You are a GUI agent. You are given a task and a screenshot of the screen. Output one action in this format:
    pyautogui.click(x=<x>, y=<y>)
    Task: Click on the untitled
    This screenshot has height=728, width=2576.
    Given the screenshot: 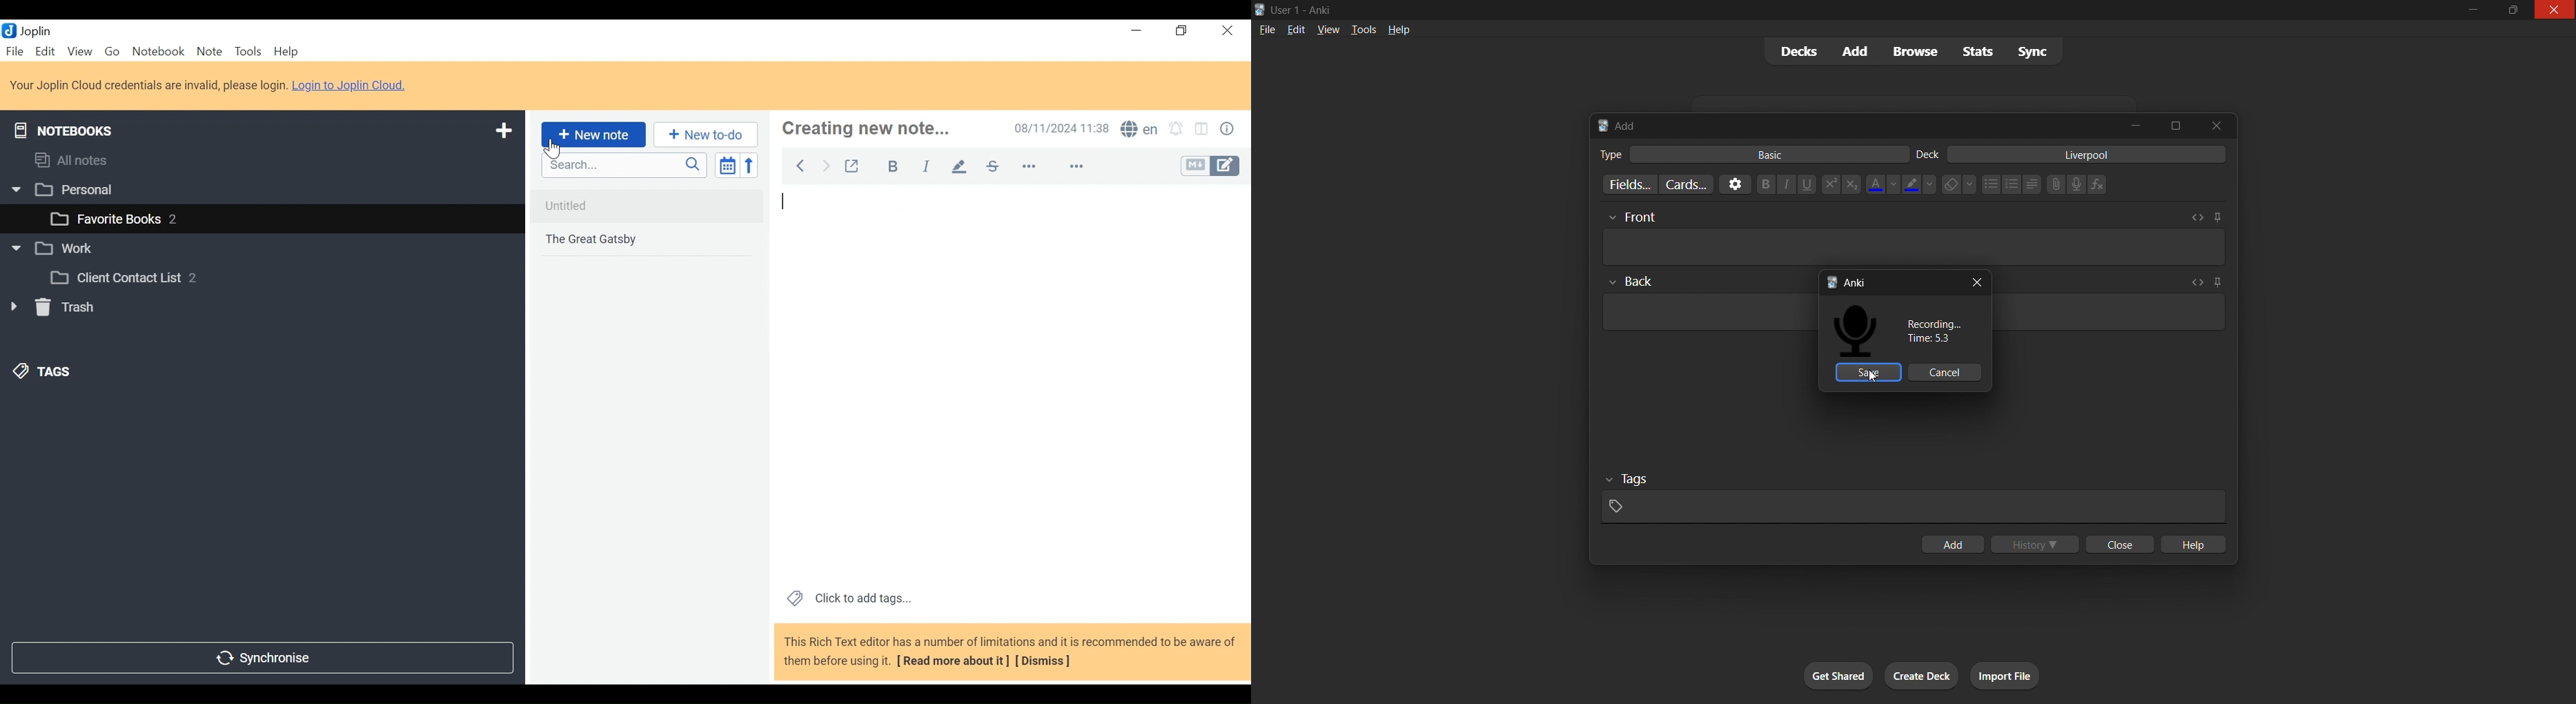 What is the action you would take?
    pyautogui.click(x=647, y=206)
    